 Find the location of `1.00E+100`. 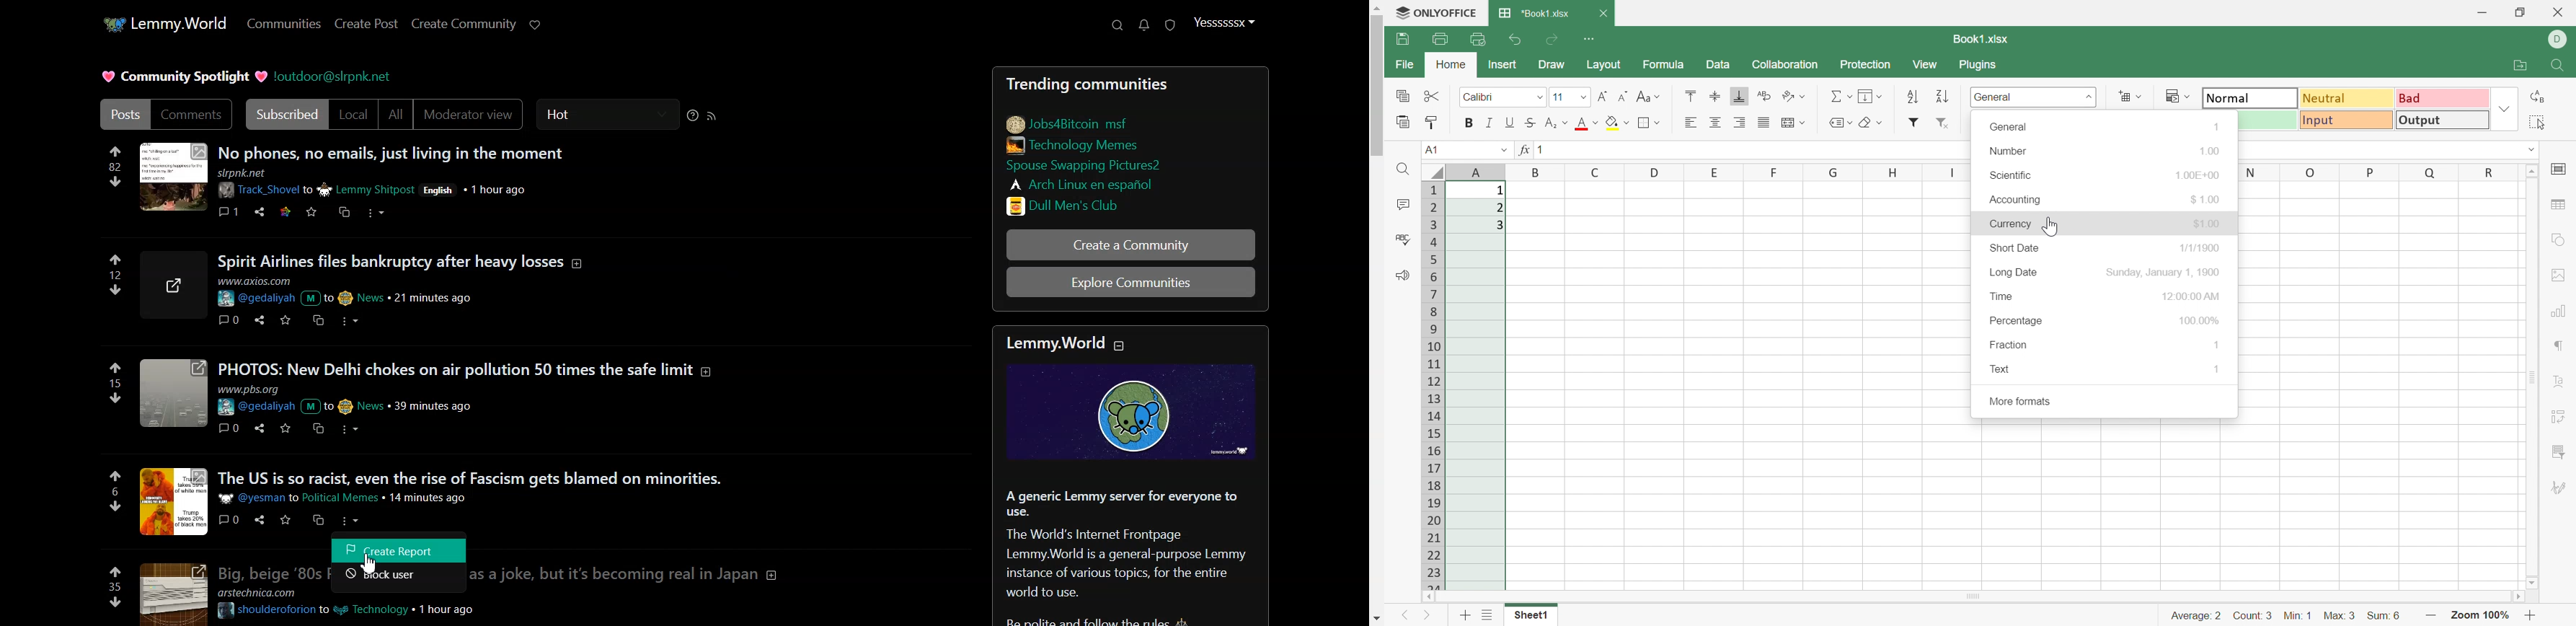

1.00E+100 is located at coordinates (2200, 173).